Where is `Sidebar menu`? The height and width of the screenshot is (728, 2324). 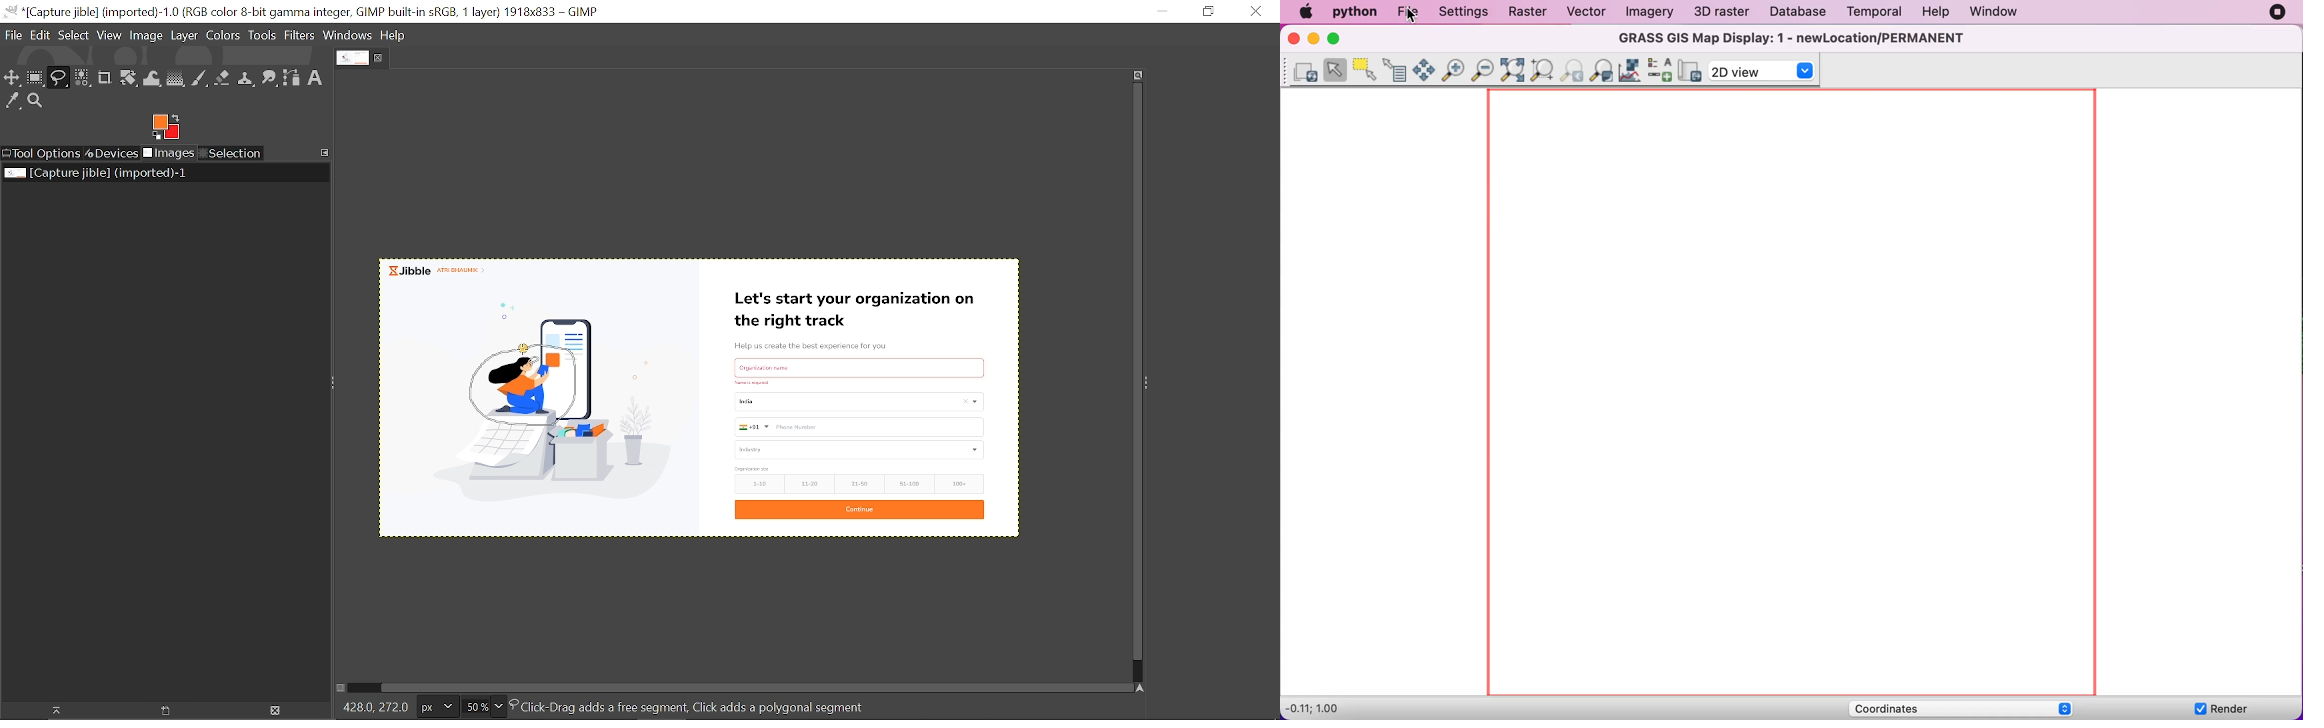
Sidebar menu is located at coordinates (1151, 381).